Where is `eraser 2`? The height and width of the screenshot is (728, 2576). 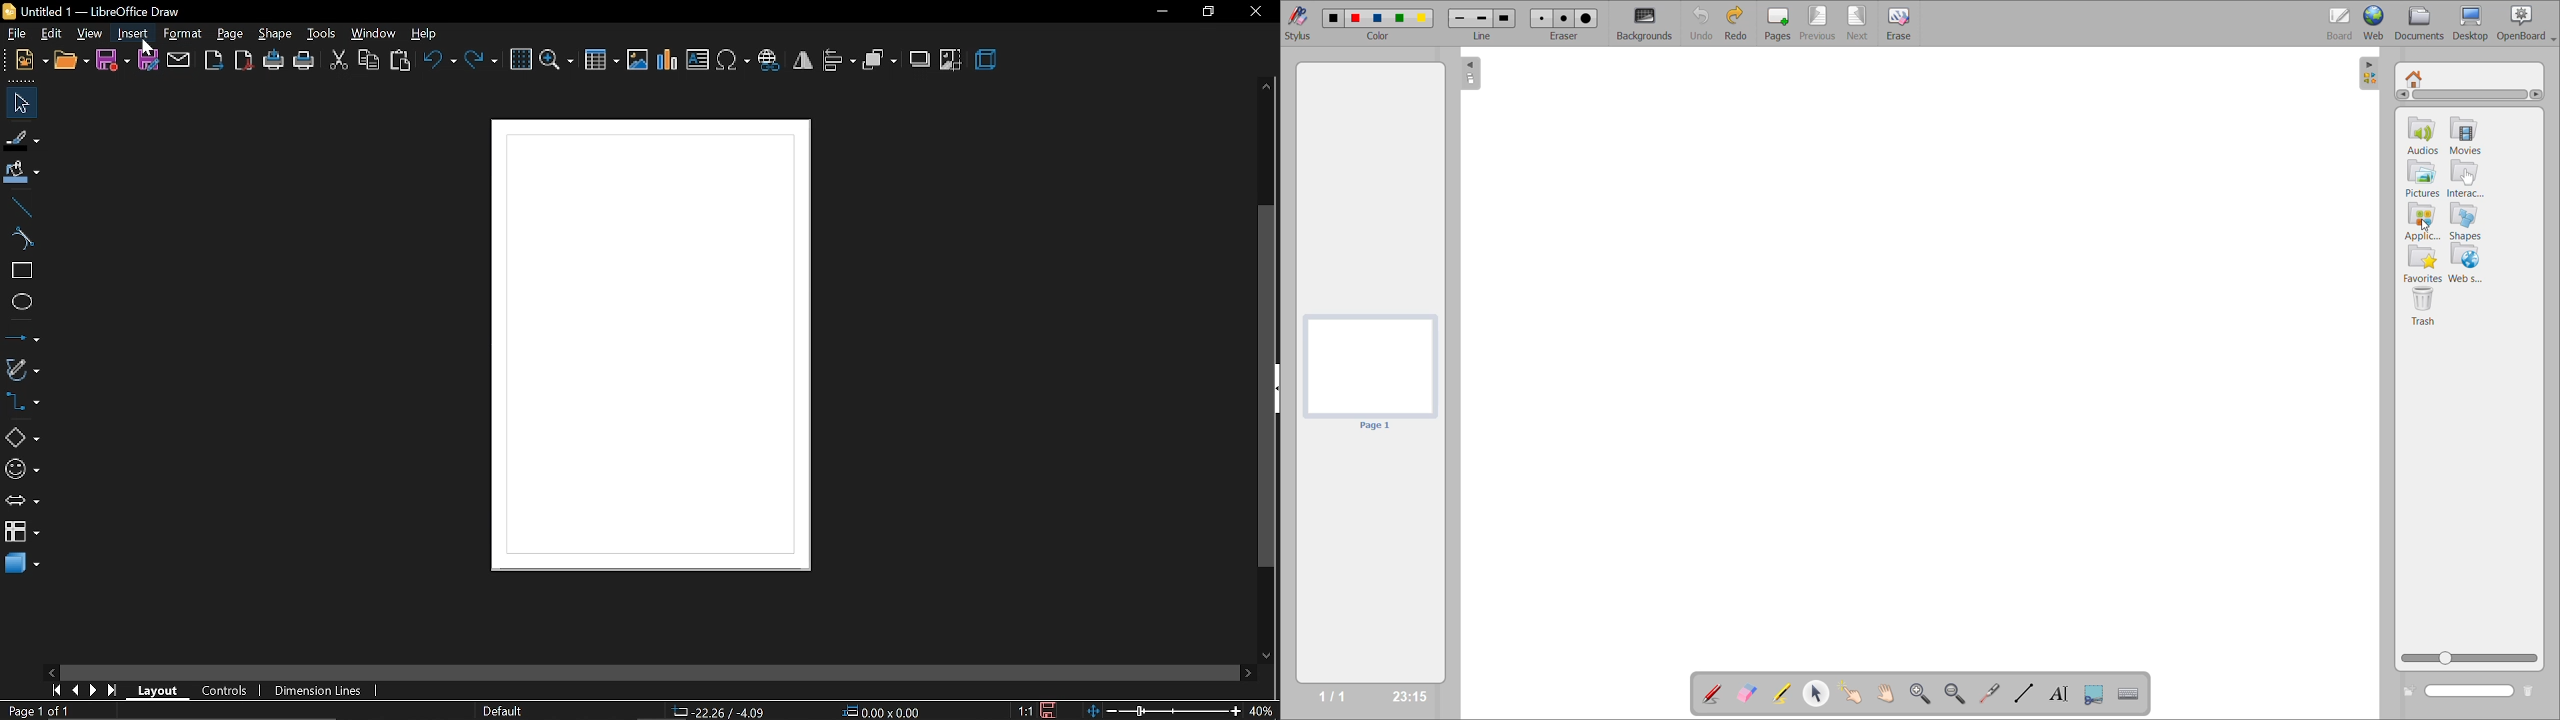 eraser 2 is located at coordinates (1564, 18).